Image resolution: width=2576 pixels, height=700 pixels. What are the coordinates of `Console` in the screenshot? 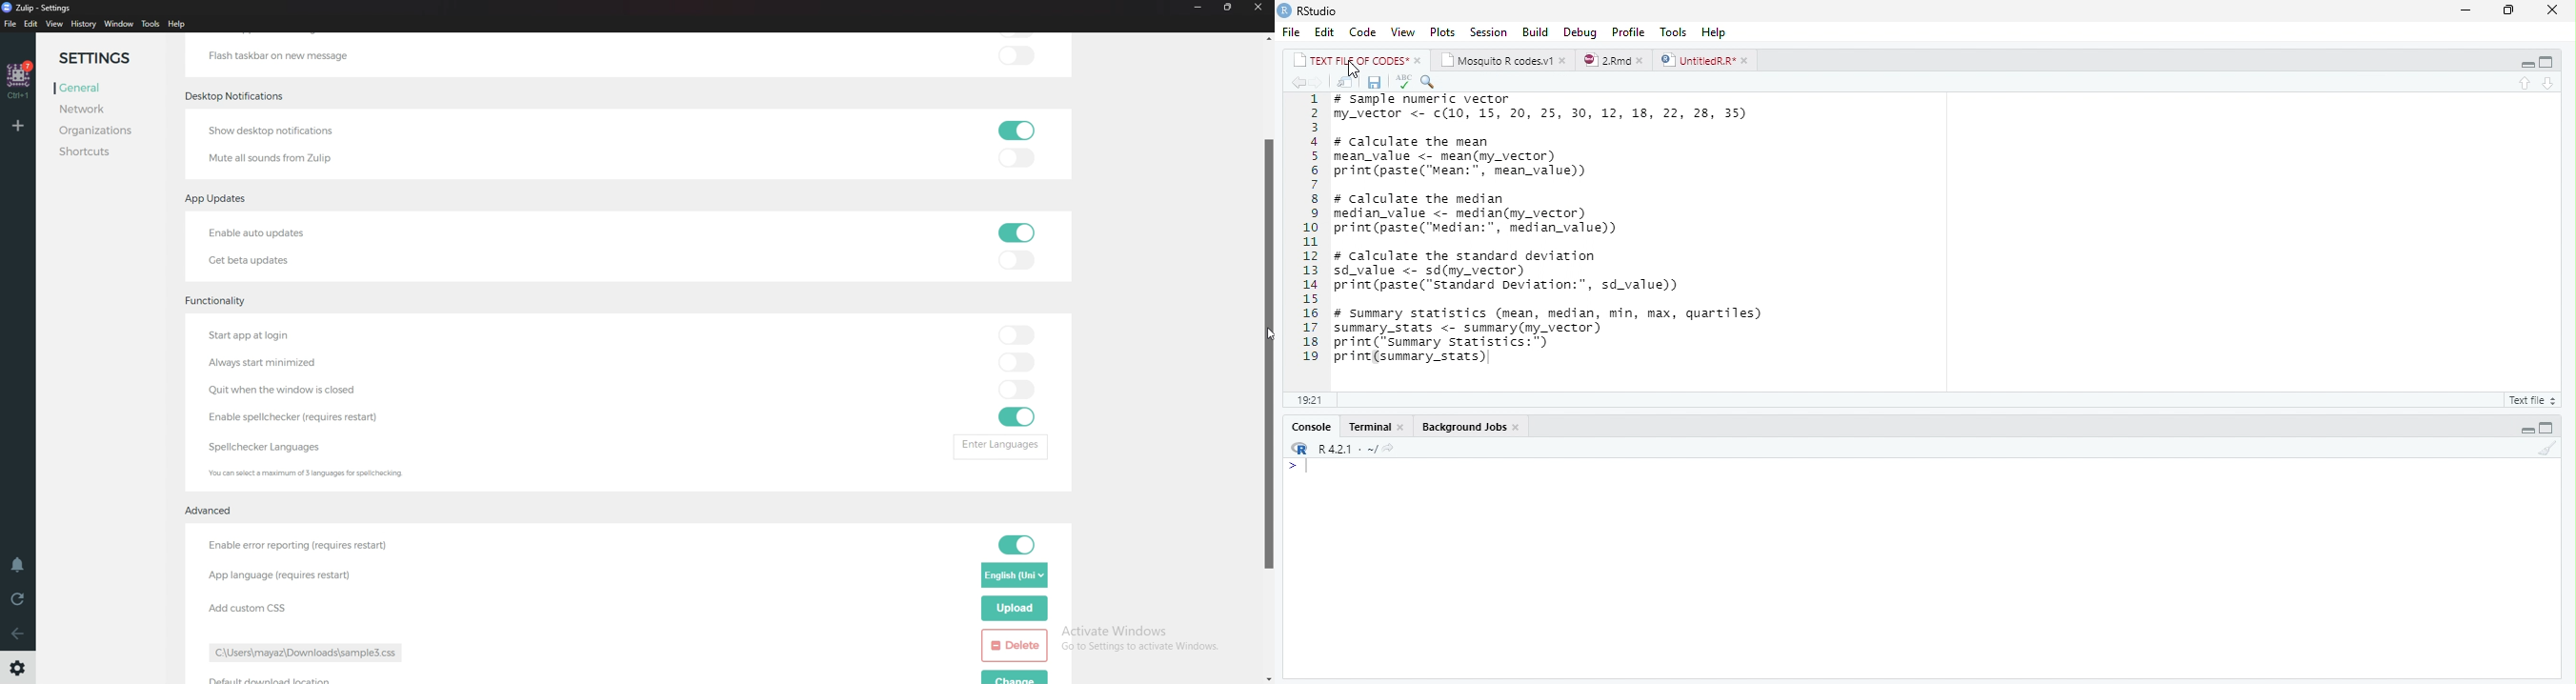 It's located at (1314, 428).